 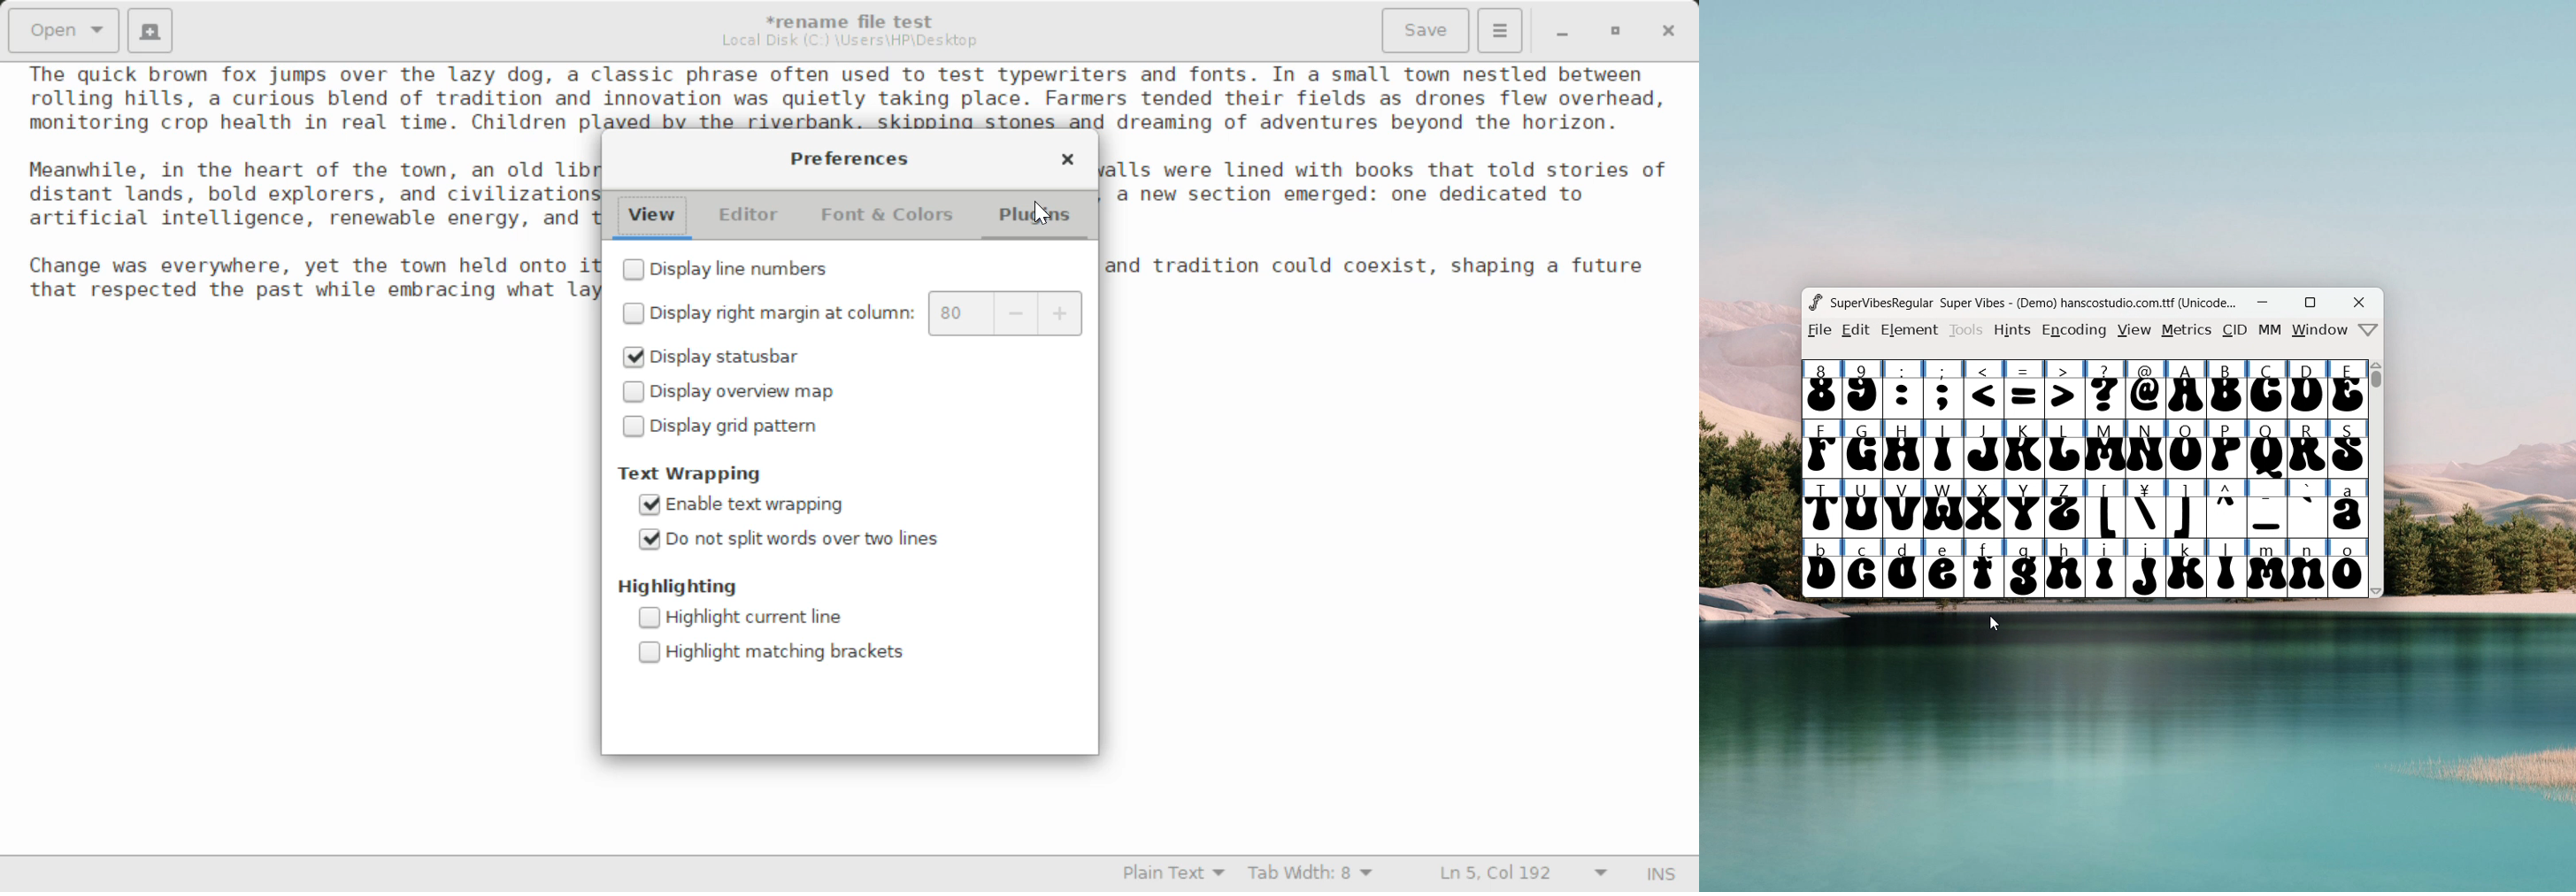 I want to click on Super Vibes - (Demo) hanscostudio.com.ttf, so click(x=2034, y=304).